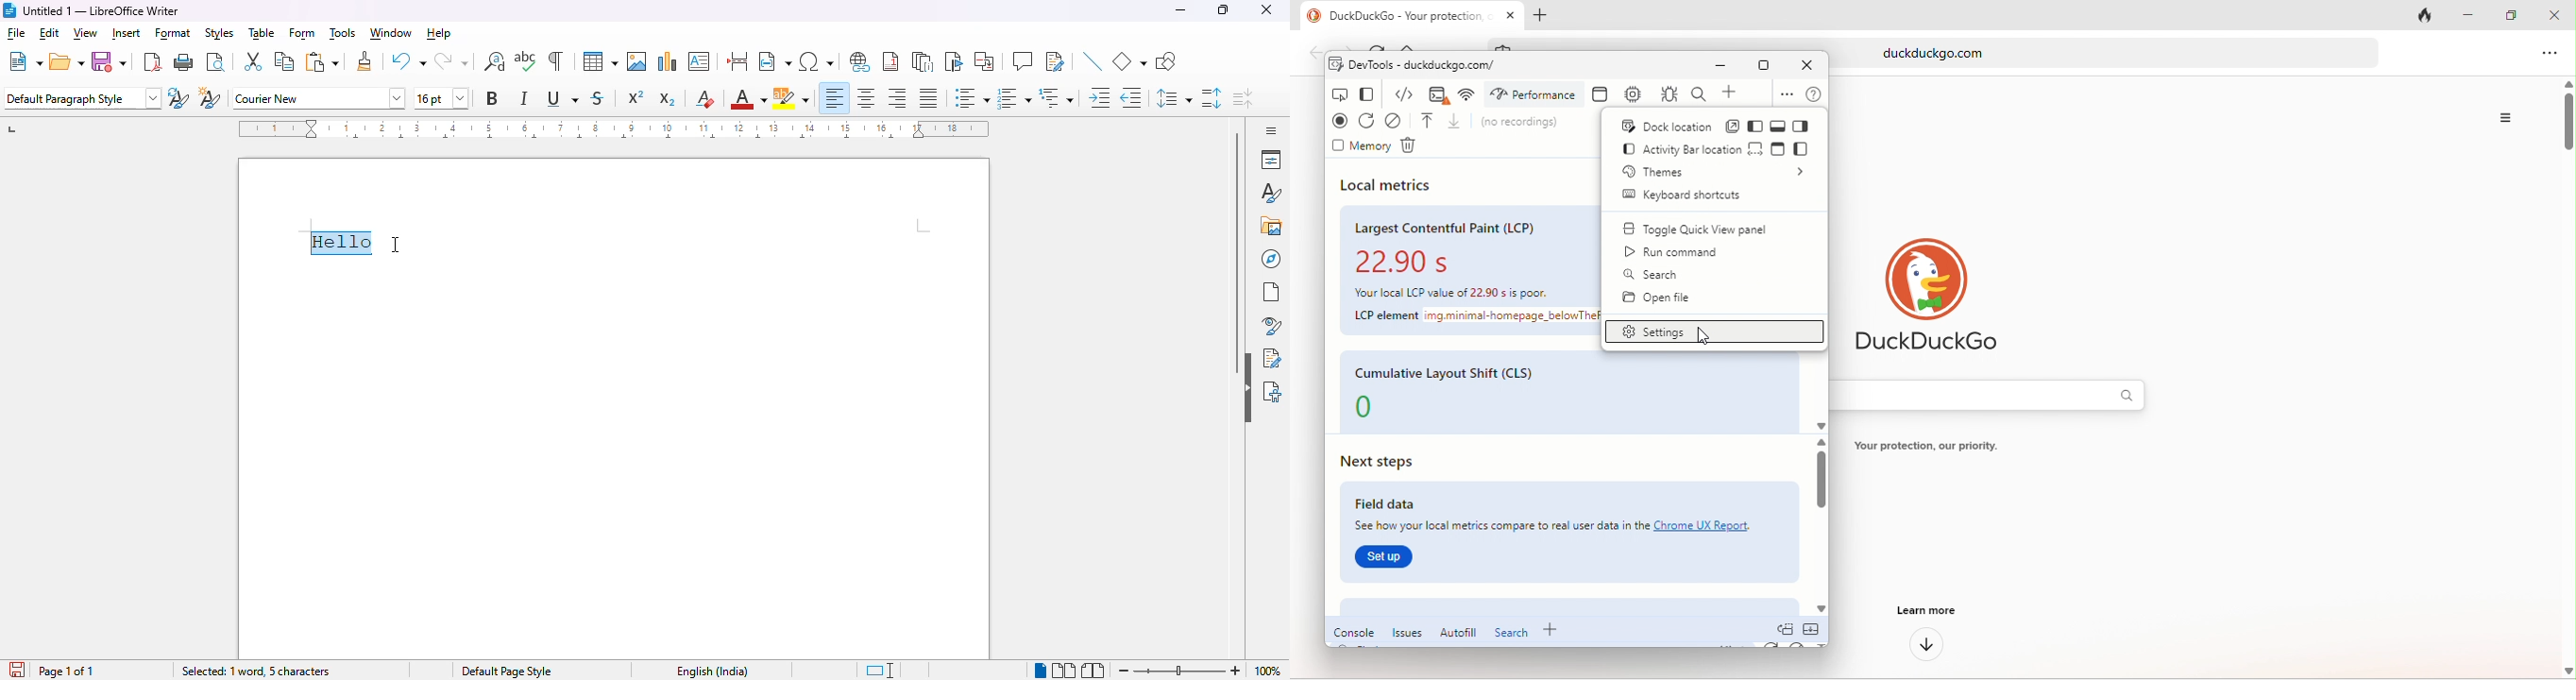  I want to click on application, so click(1603, 94).